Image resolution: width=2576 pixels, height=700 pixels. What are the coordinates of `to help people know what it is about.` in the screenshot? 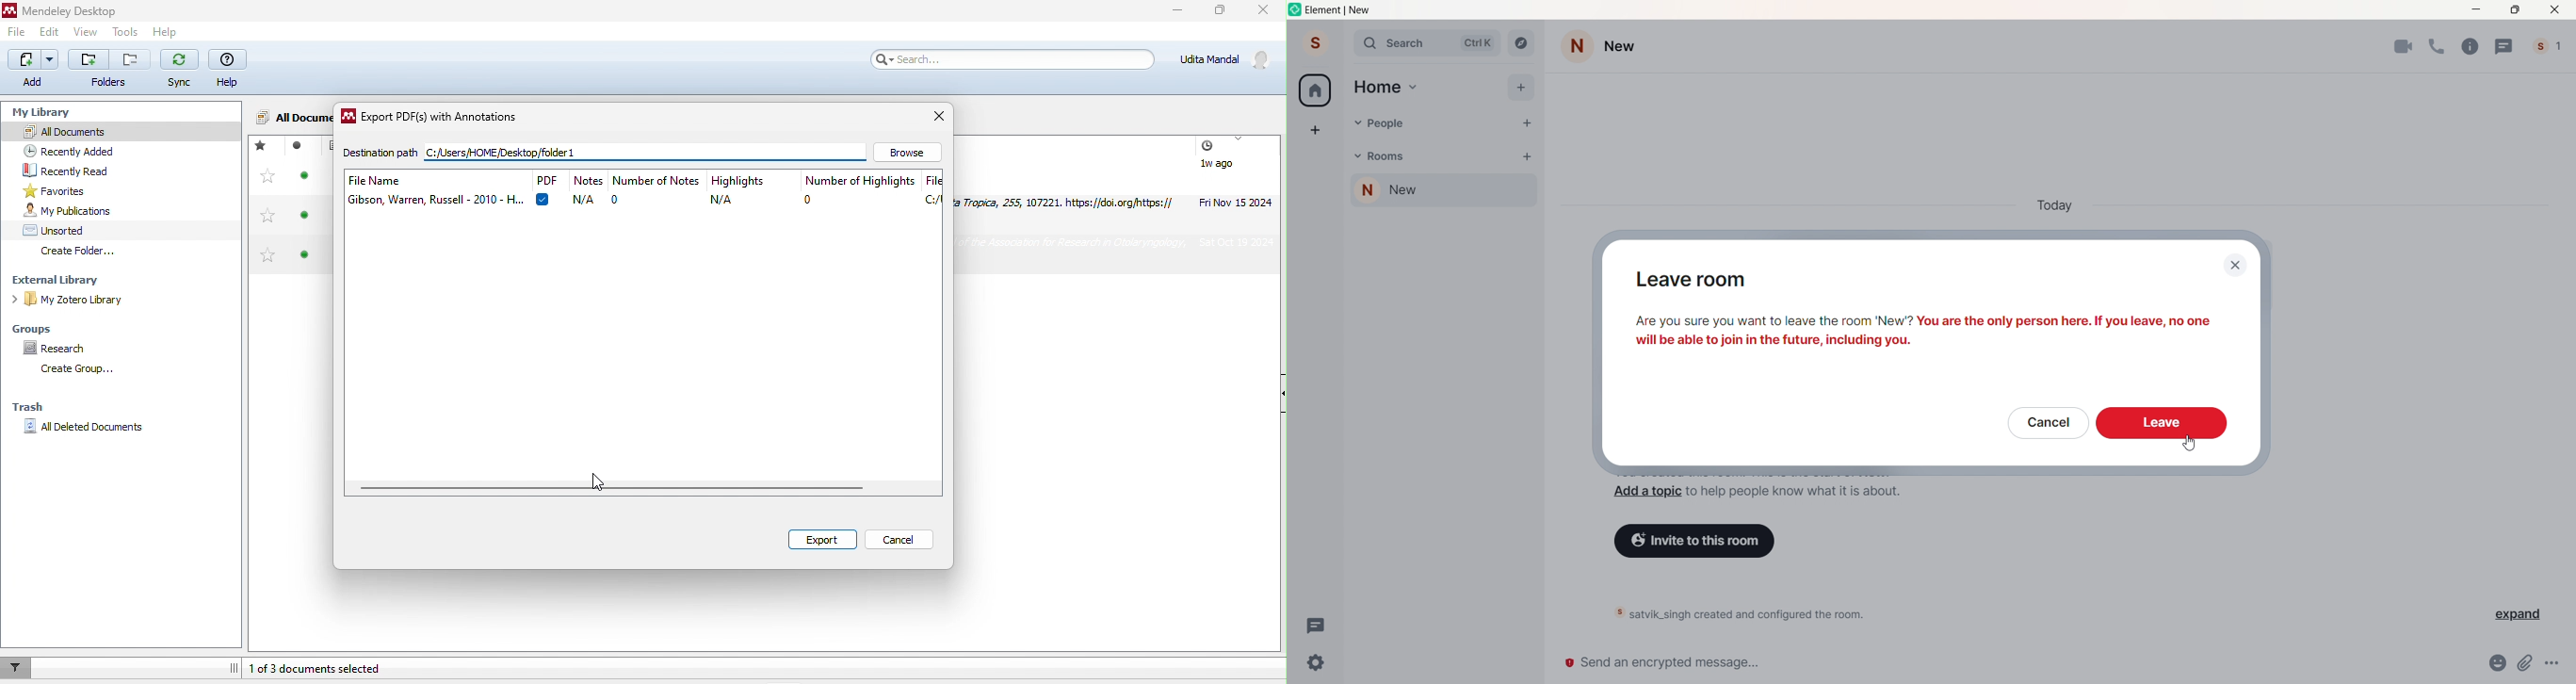 It's located at (1792, 495).